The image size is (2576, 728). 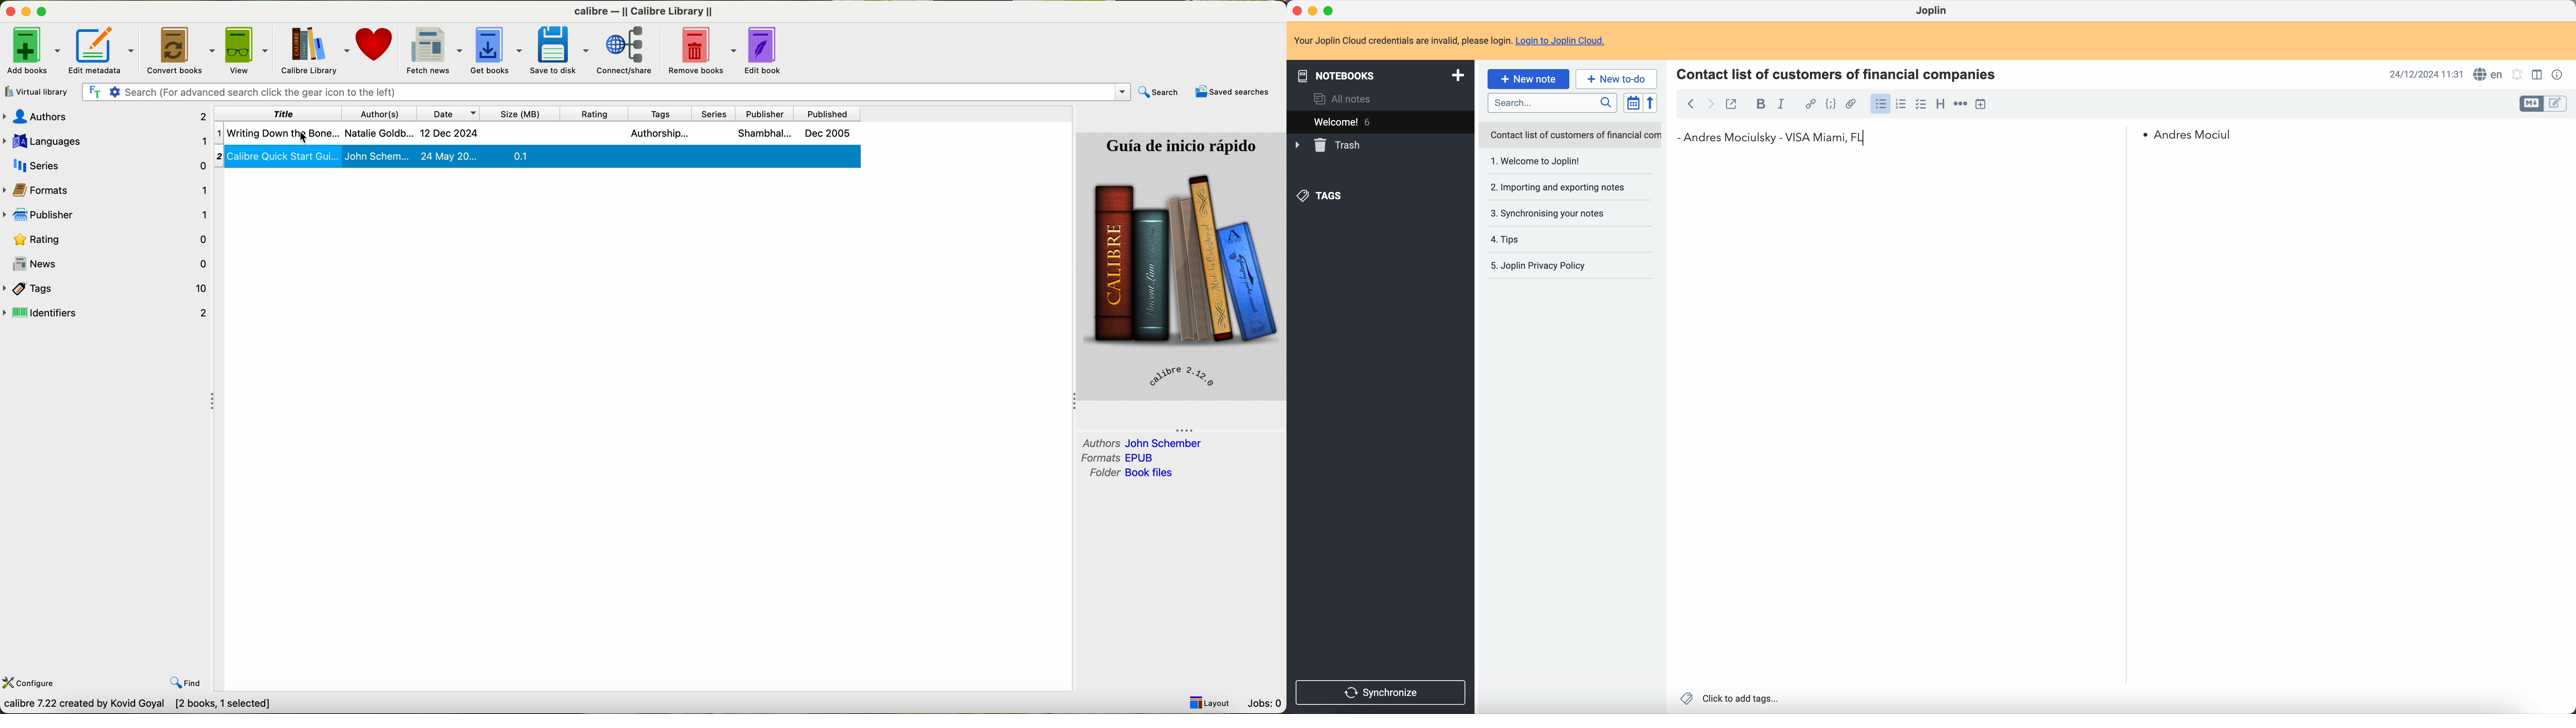 I want to click on Languages, so click(x=110, y=142).